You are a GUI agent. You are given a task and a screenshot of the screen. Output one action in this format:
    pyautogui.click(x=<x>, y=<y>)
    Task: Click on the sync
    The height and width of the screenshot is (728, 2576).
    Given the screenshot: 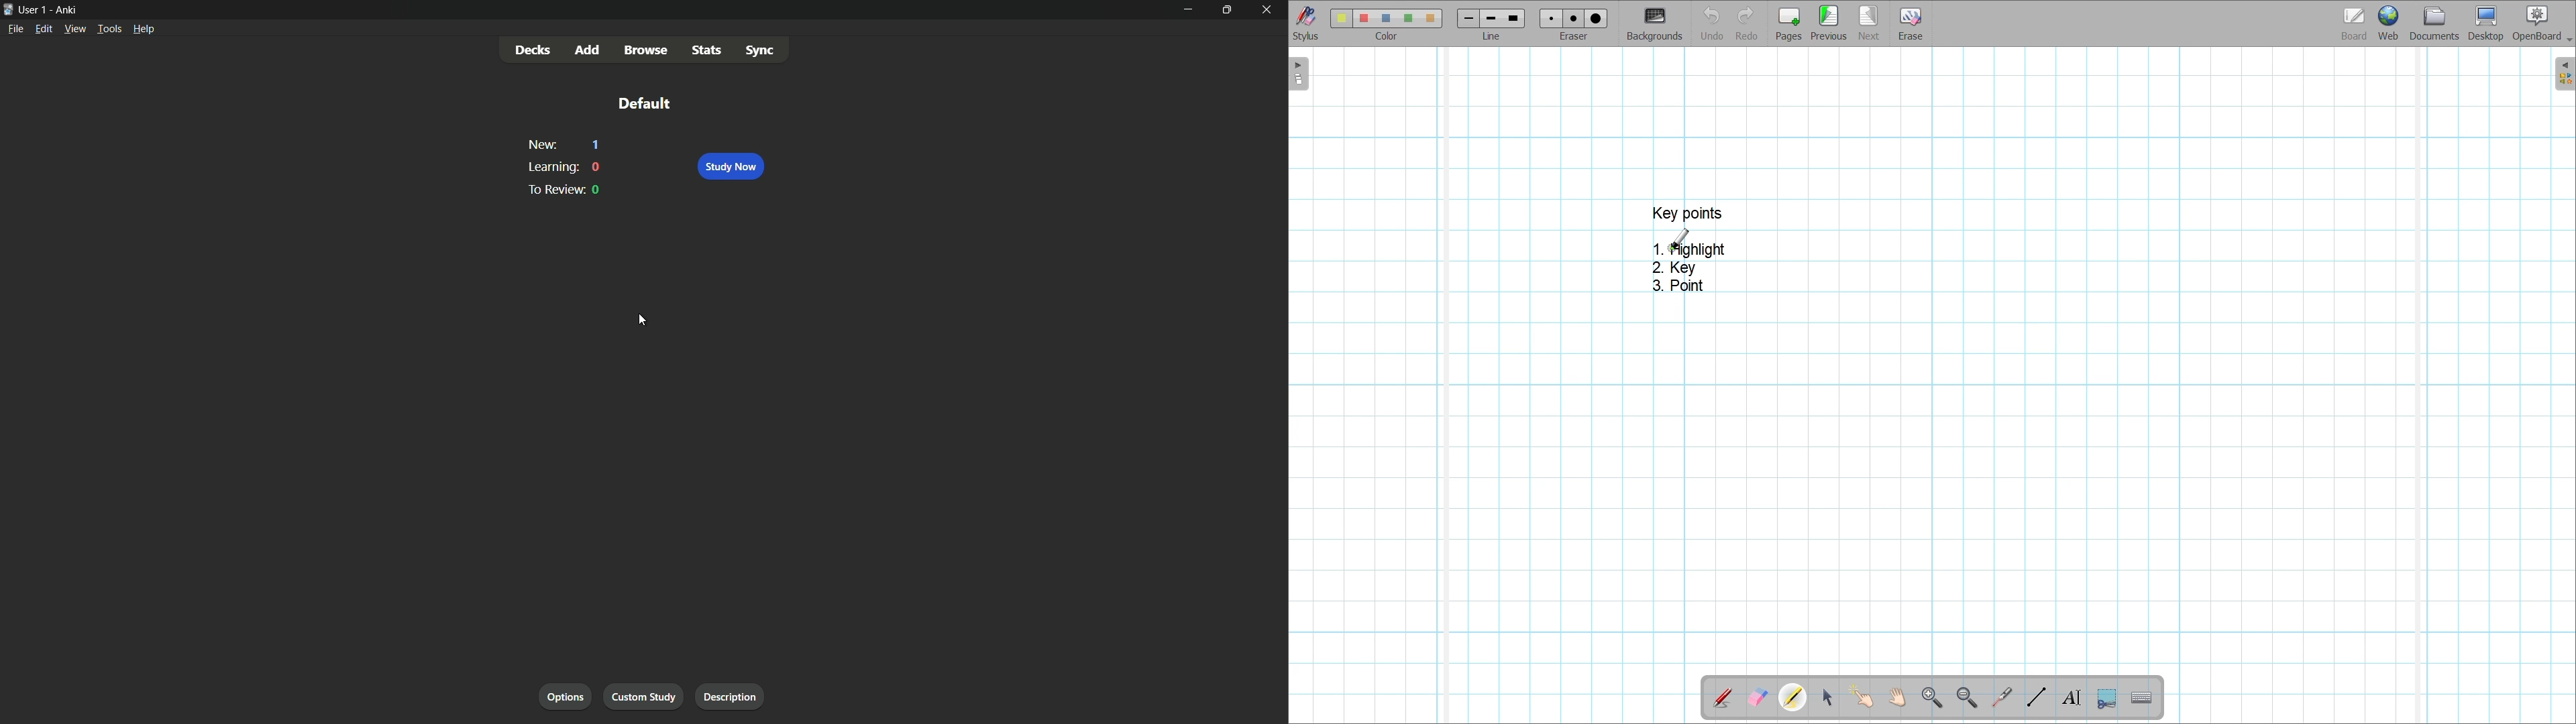 What is the action you would take?
    pyautogui.click(x=762, y=51)
    